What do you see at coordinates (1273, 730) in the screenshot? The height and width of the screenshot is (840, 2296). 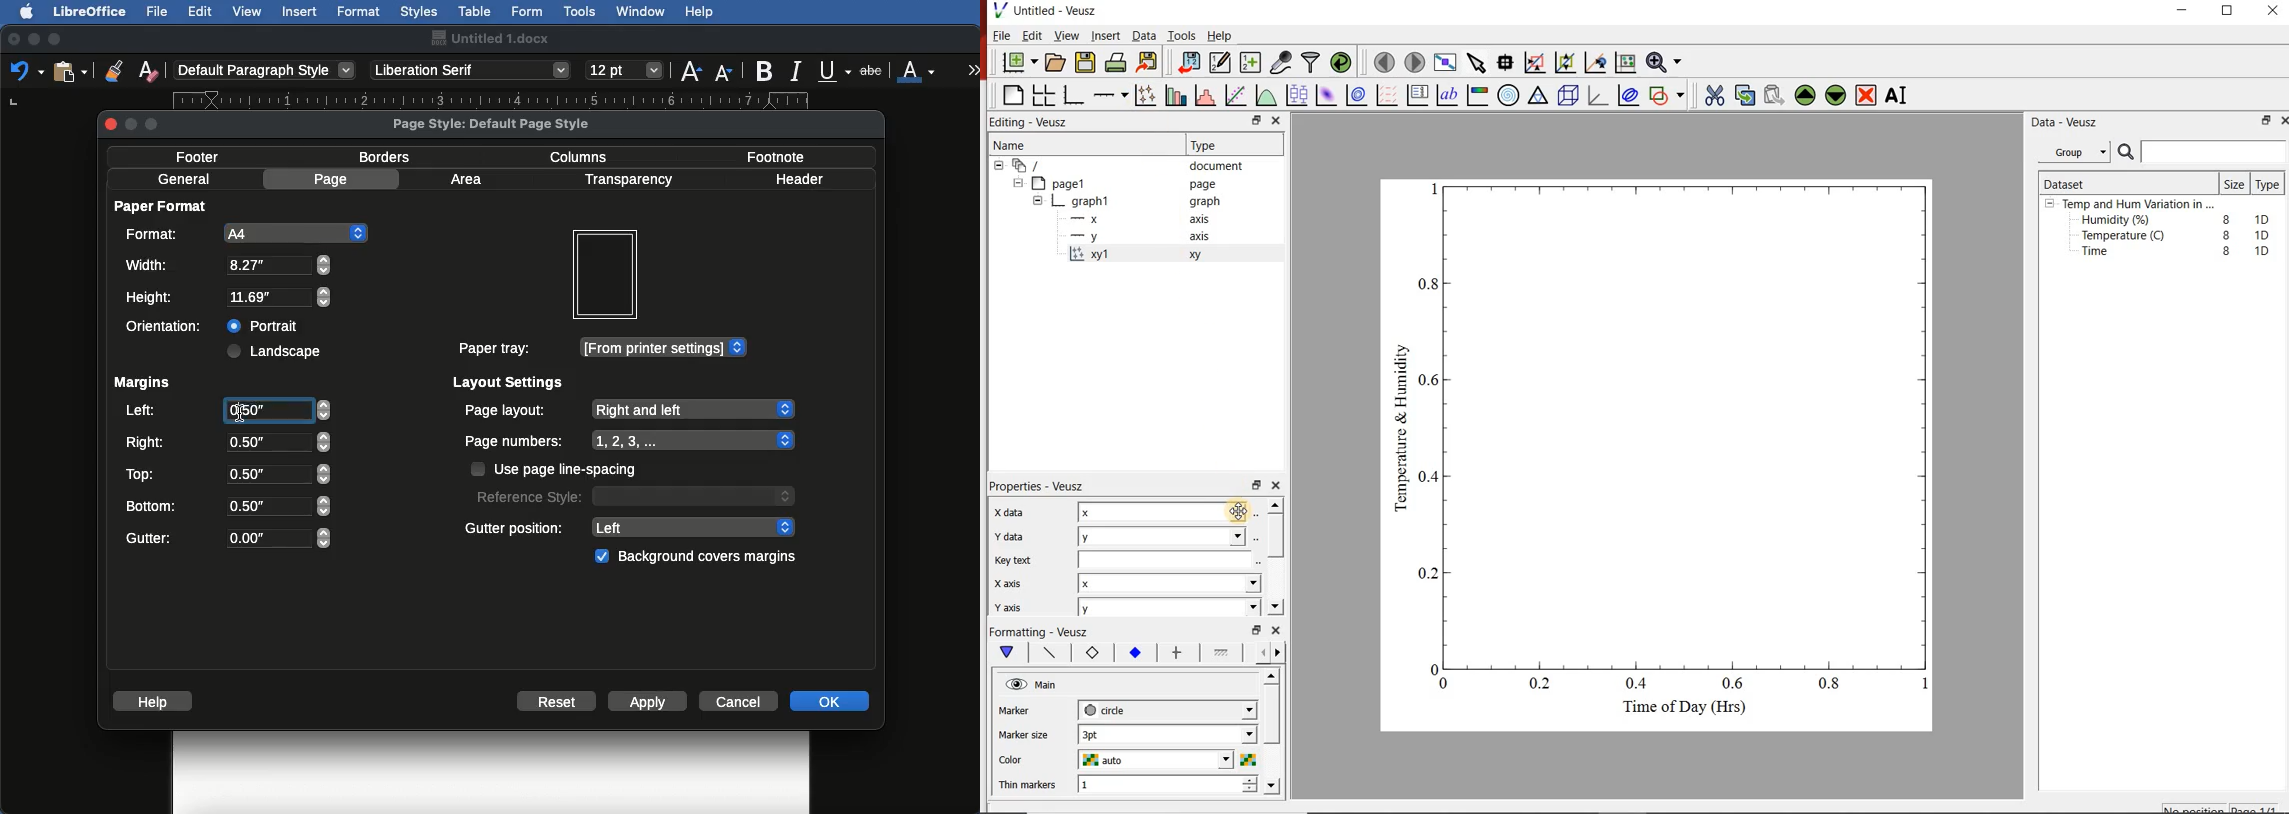 I see `scroll bar` at bounding box center [1273, 730].